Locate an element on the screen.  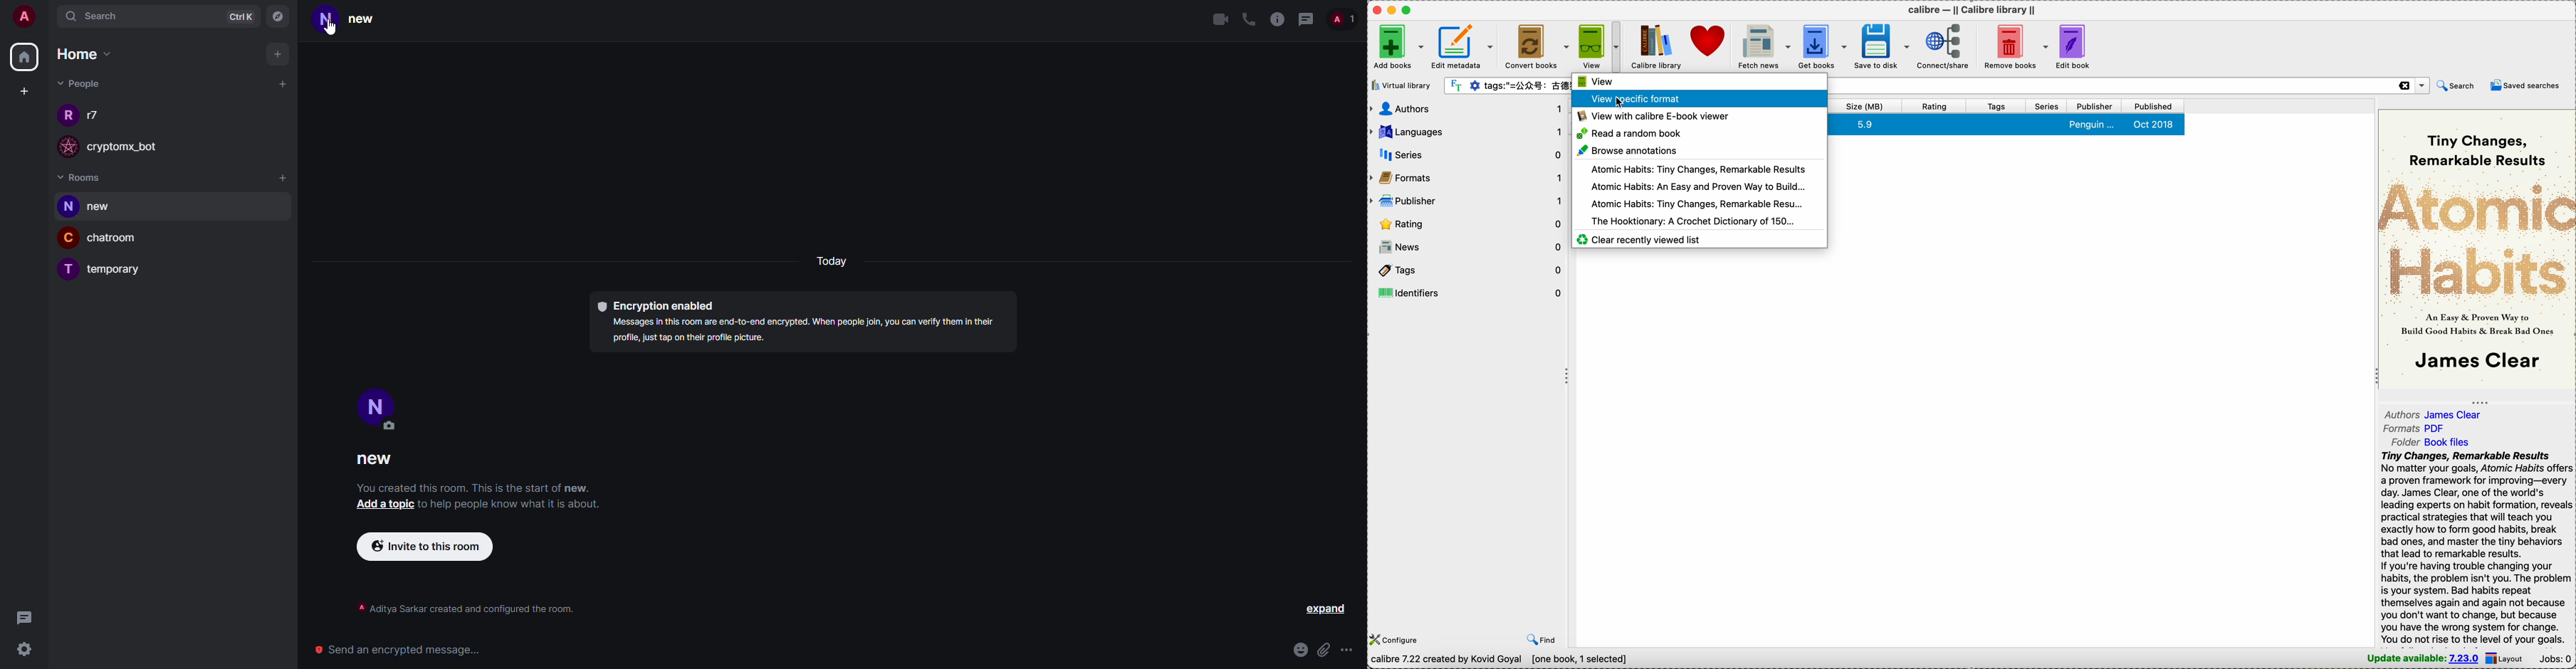
tags is located at coordinates (1467, 272).